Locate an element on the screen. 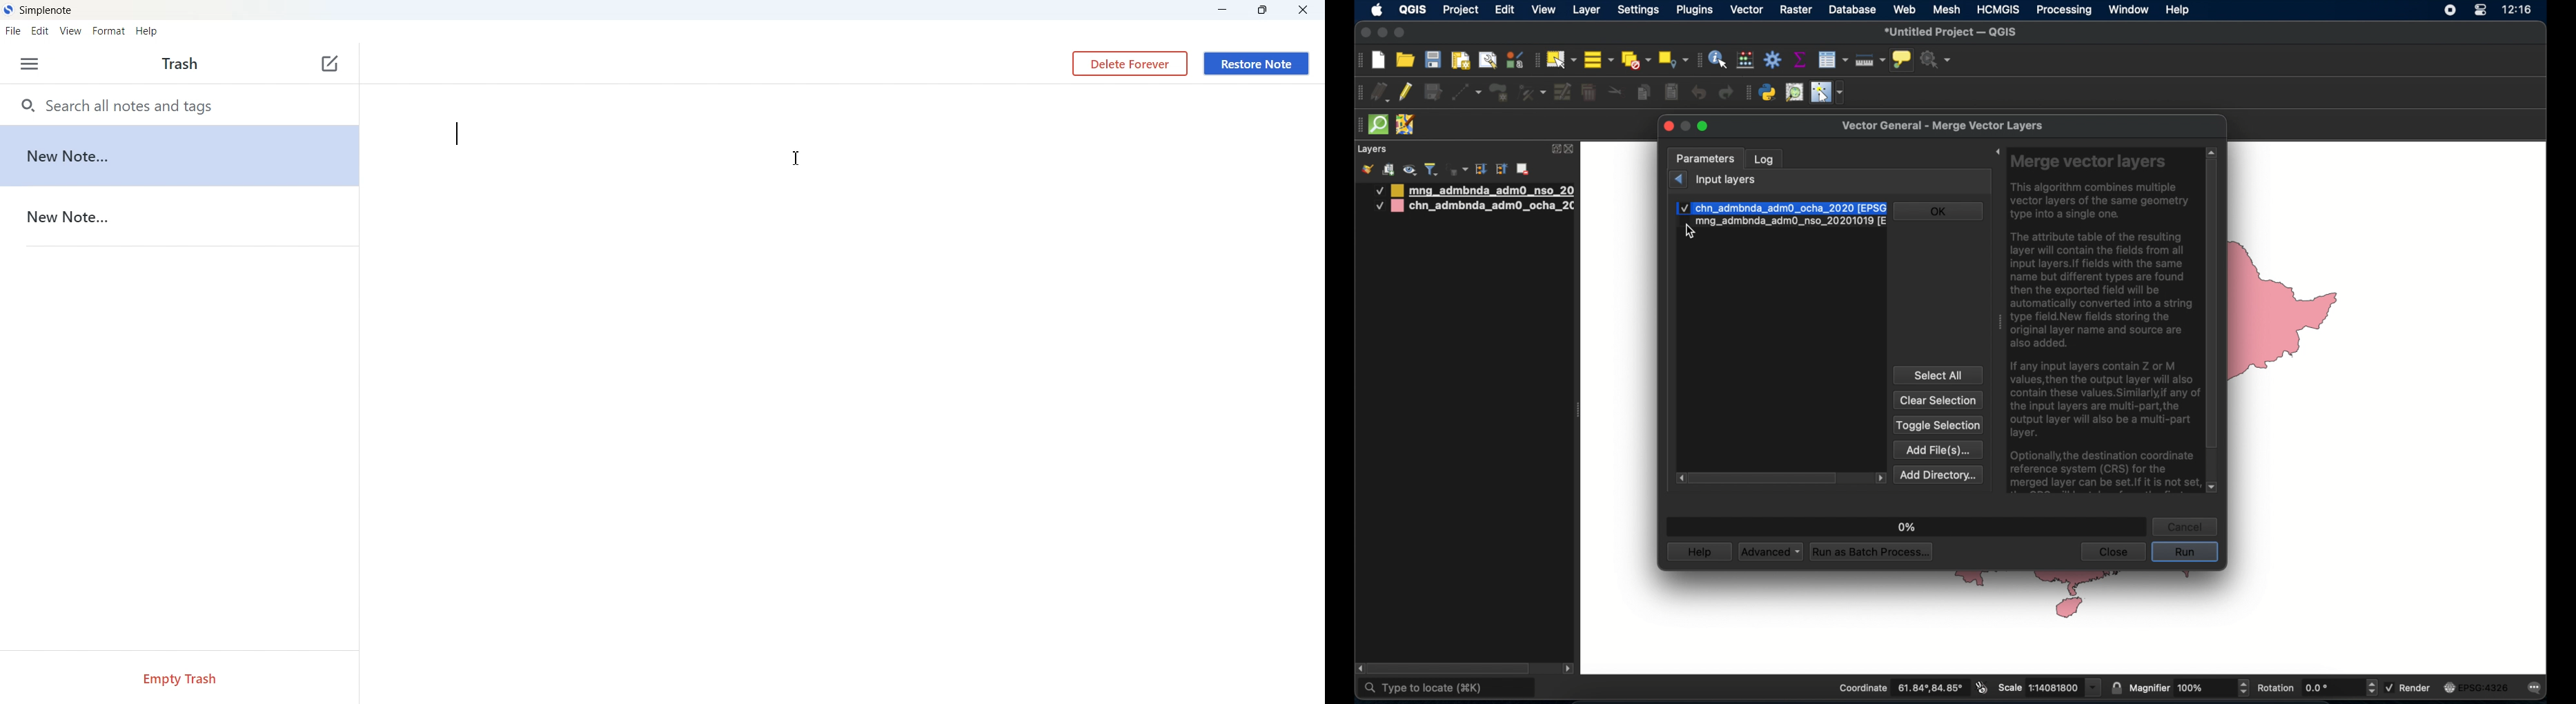 This screenshot has height=728, width=2576. add polygon feature is located at coordinates (1499, 93).